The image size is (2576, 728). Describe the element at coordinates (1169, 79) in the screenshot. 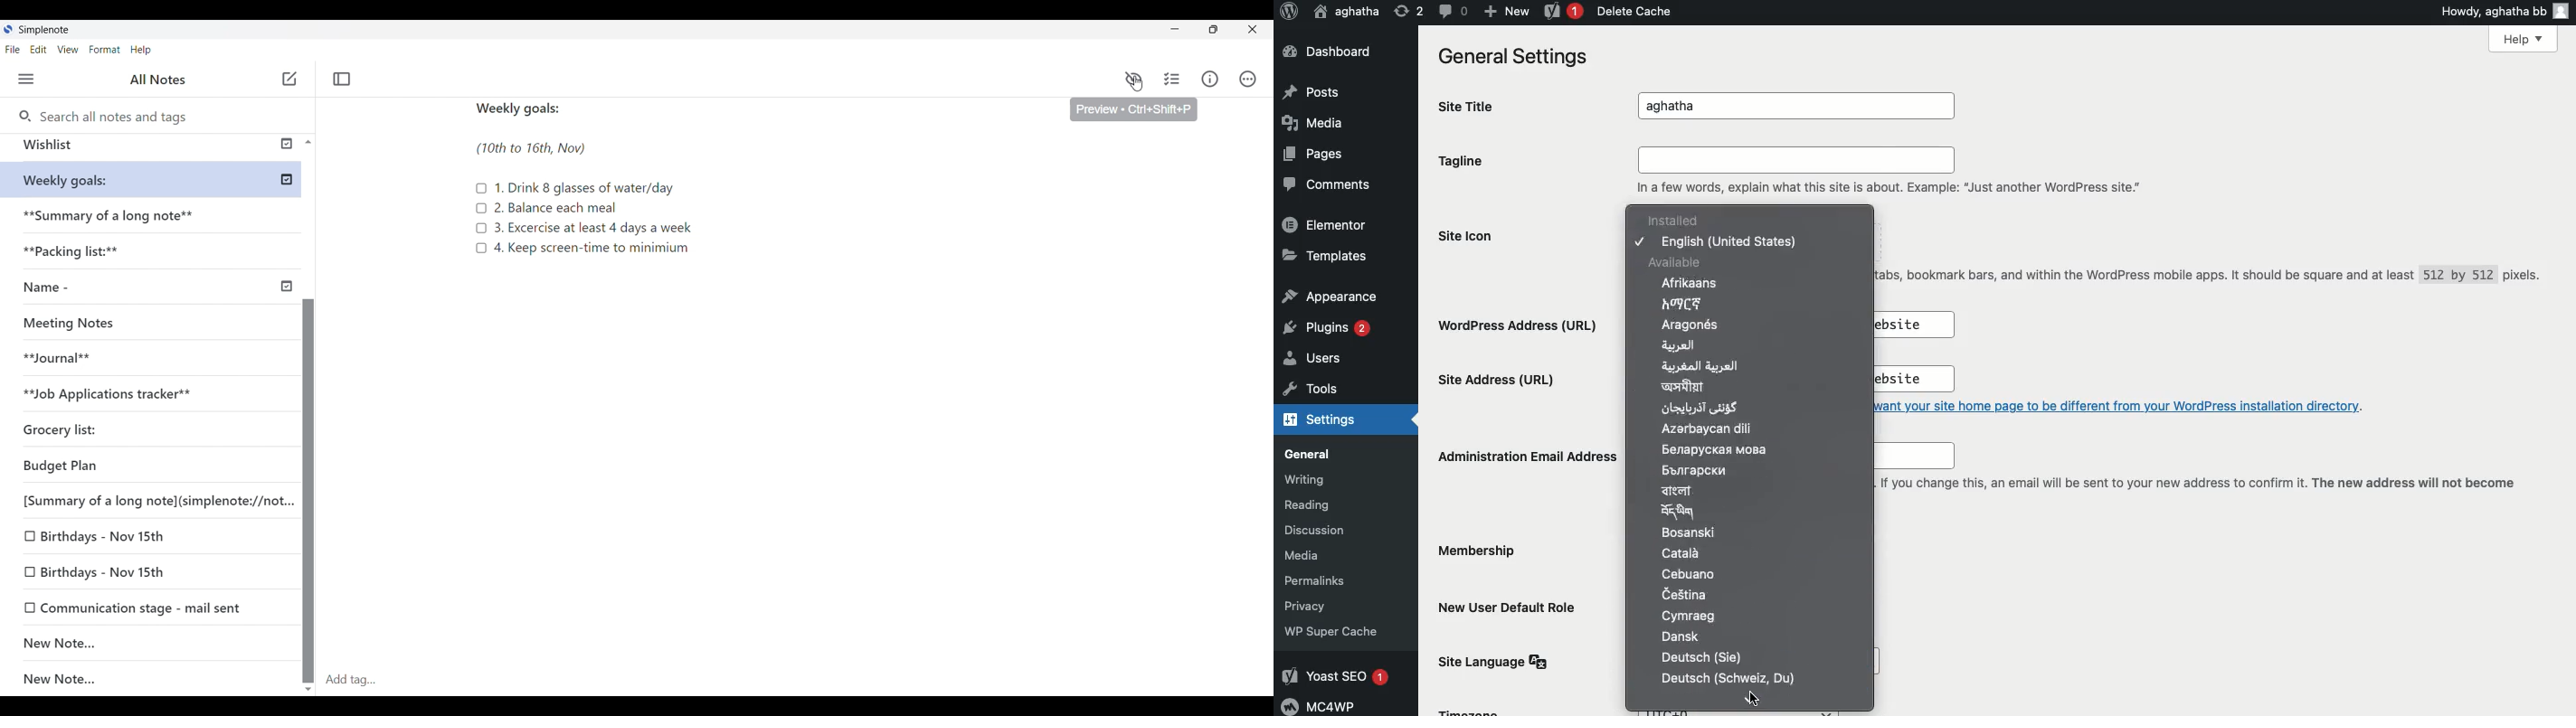

I see `Checklist` at that location.